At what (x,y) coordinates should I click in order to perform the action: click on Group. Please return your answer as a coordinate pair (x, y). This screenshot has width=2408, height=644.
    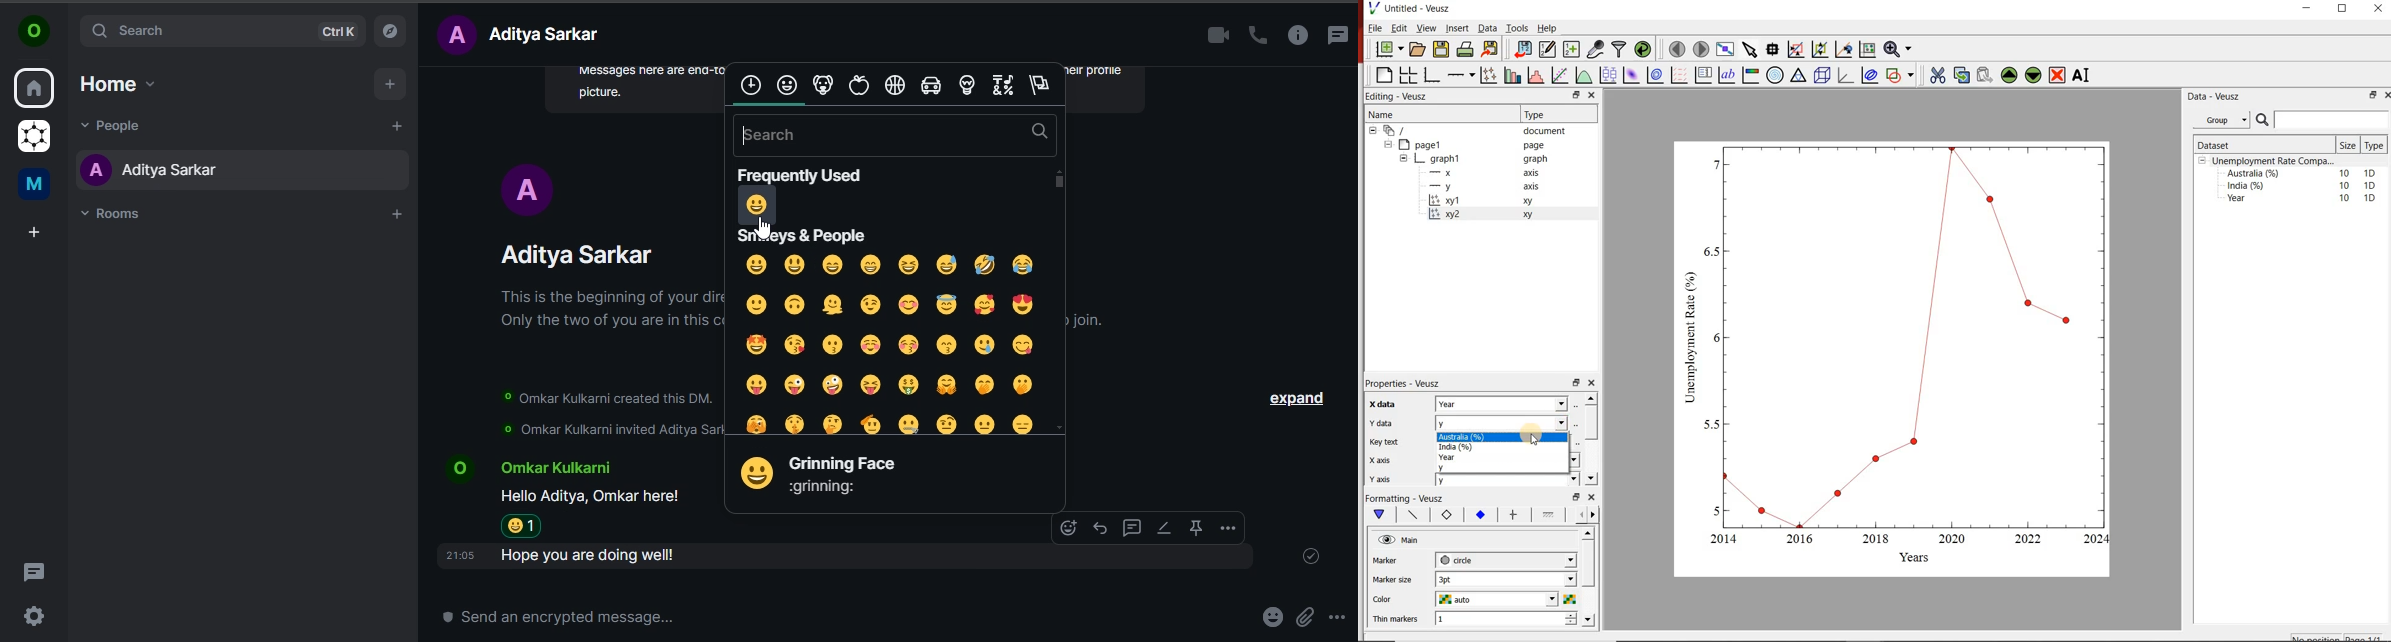
    Looking at the image, I should click on (2223, 120).